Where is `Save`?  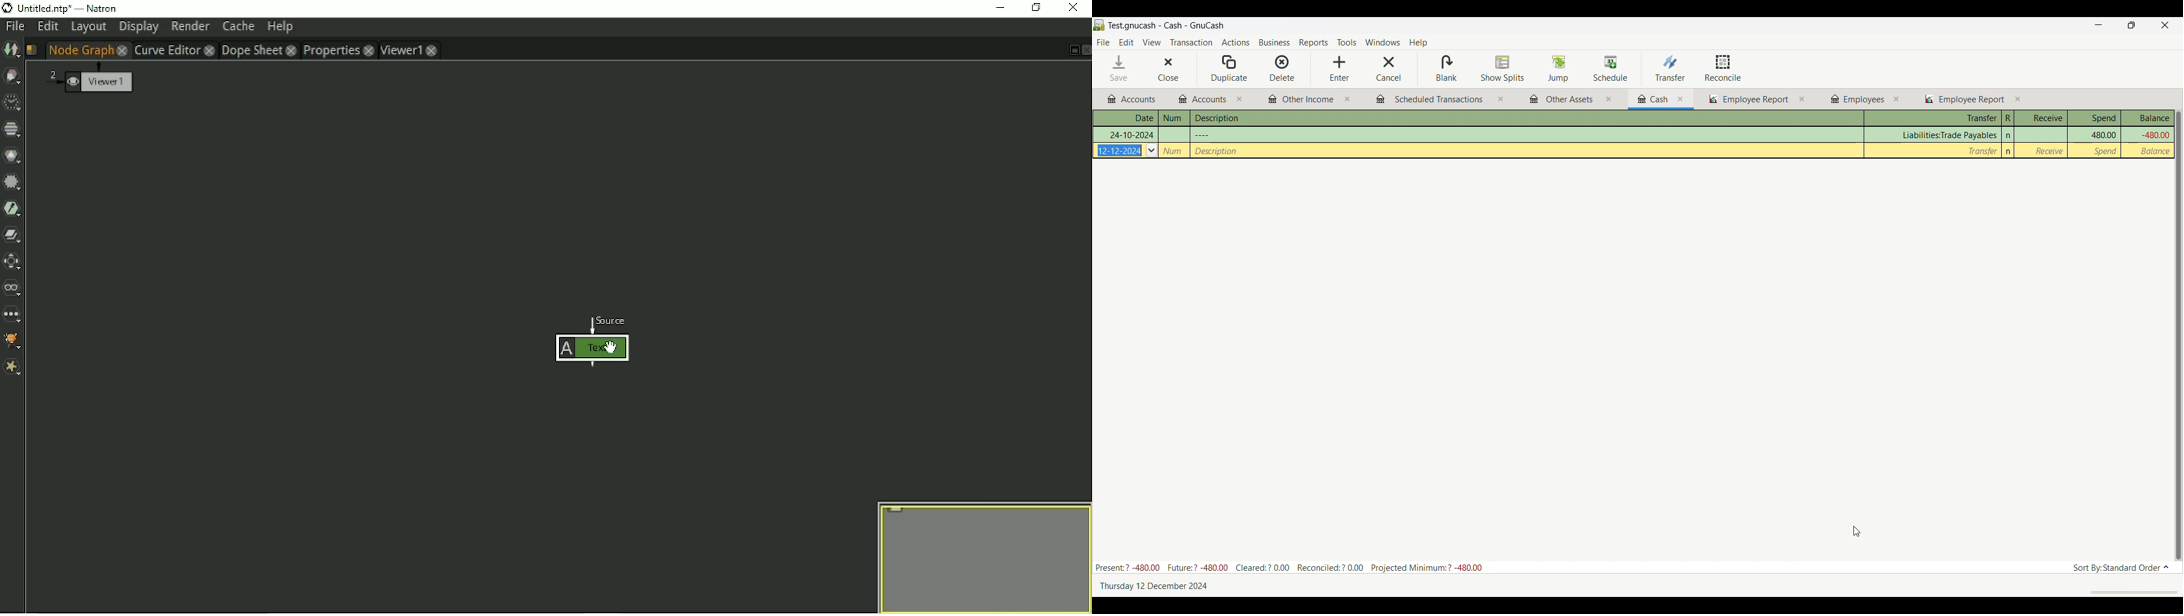
Save is located at coordinates (1119, 68).